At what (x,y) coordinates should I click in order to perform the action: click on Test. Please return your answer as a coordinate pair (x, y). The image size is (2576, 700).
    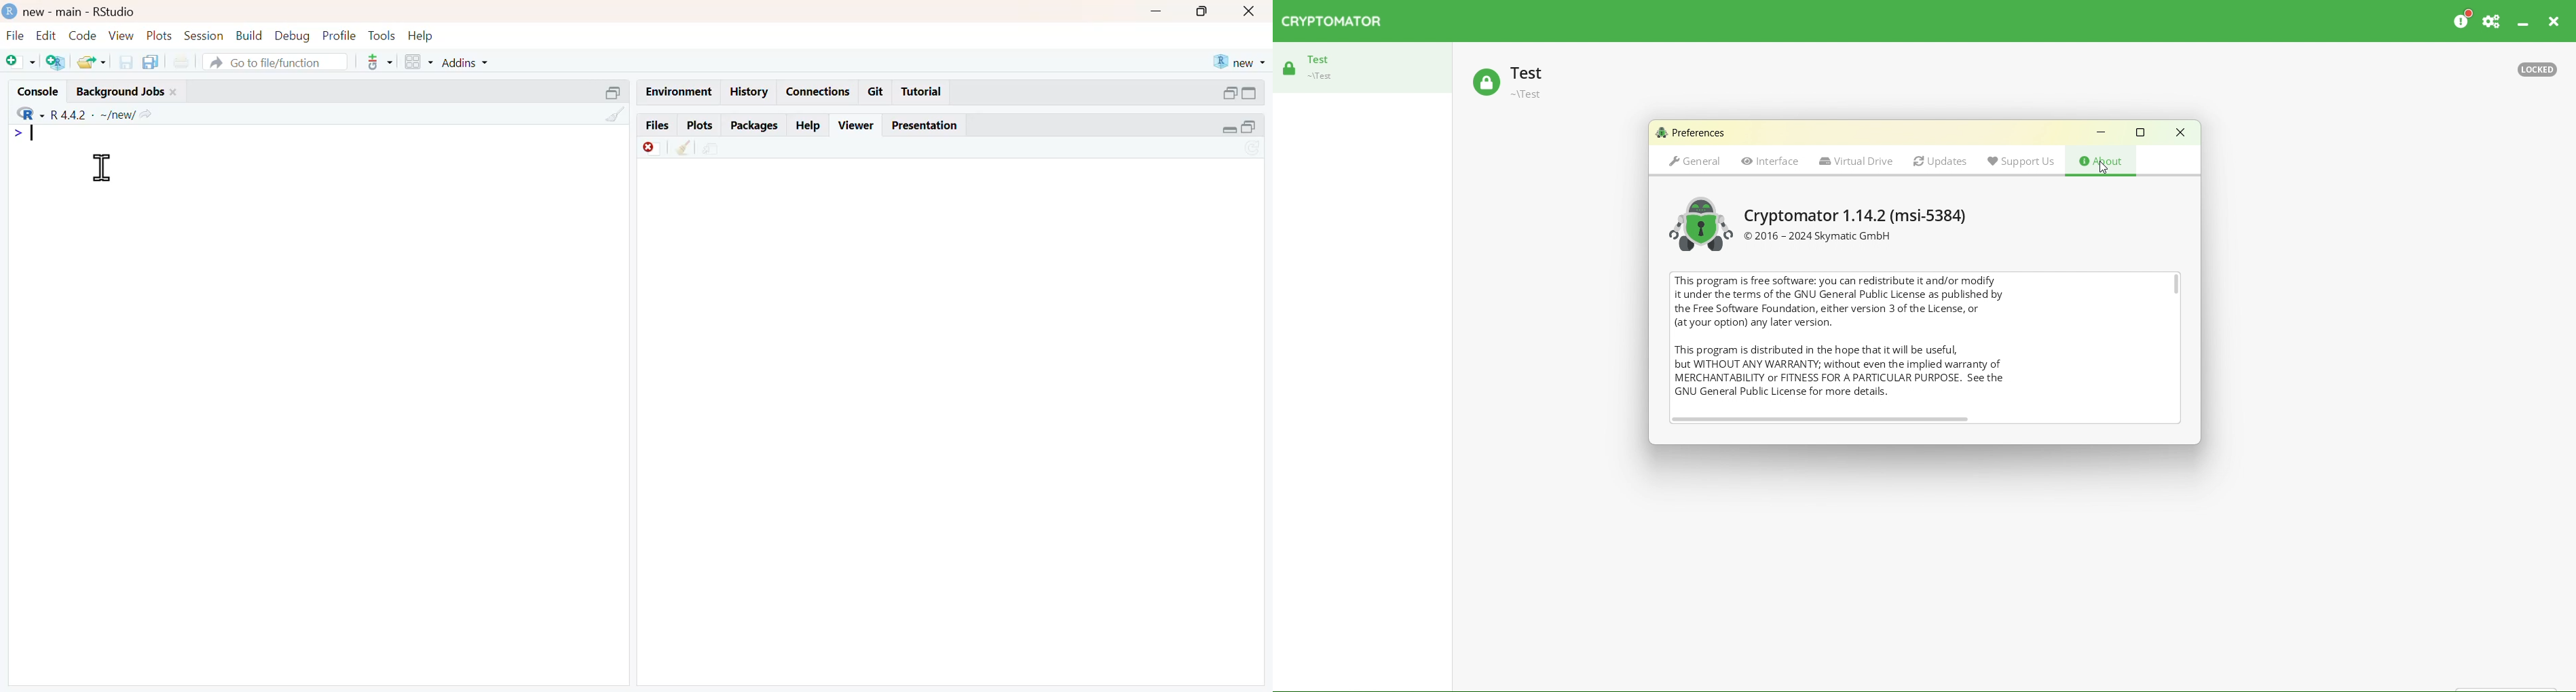
    Looking at the image, I should click on (1542, 83).